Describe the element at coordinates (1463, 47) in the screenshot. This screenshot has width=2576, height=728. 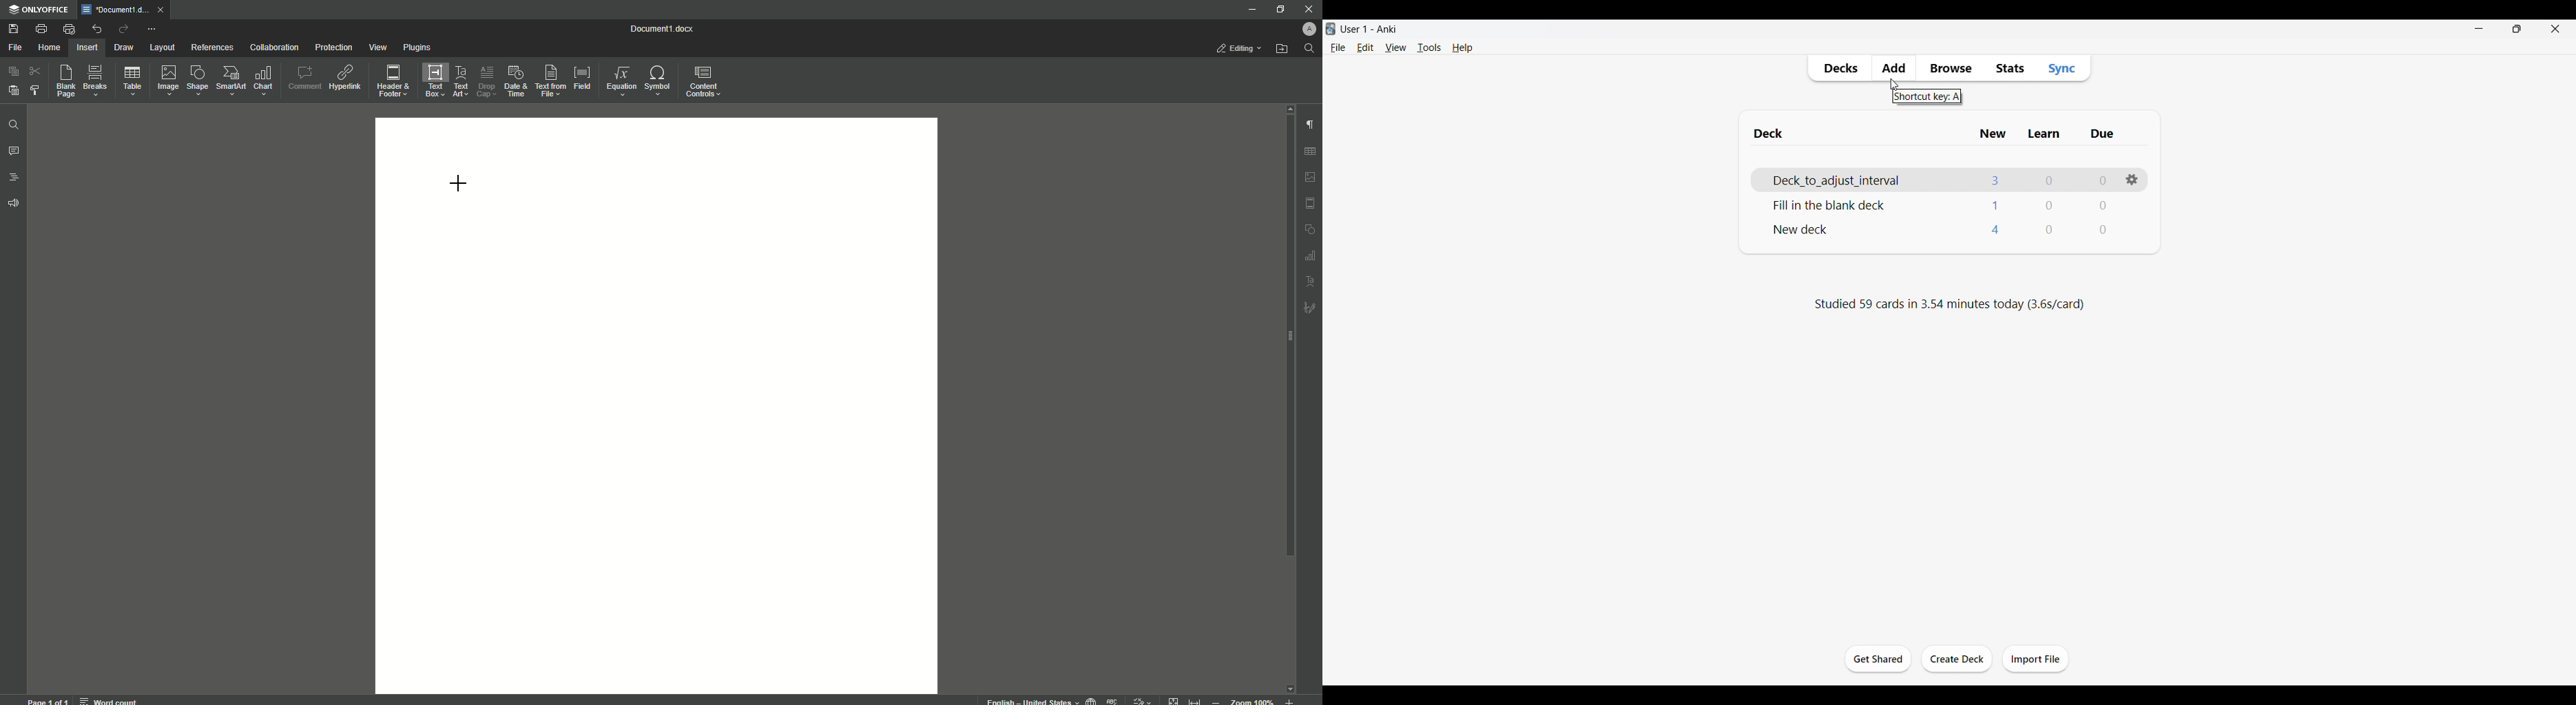
I see `Help menu` at that location.